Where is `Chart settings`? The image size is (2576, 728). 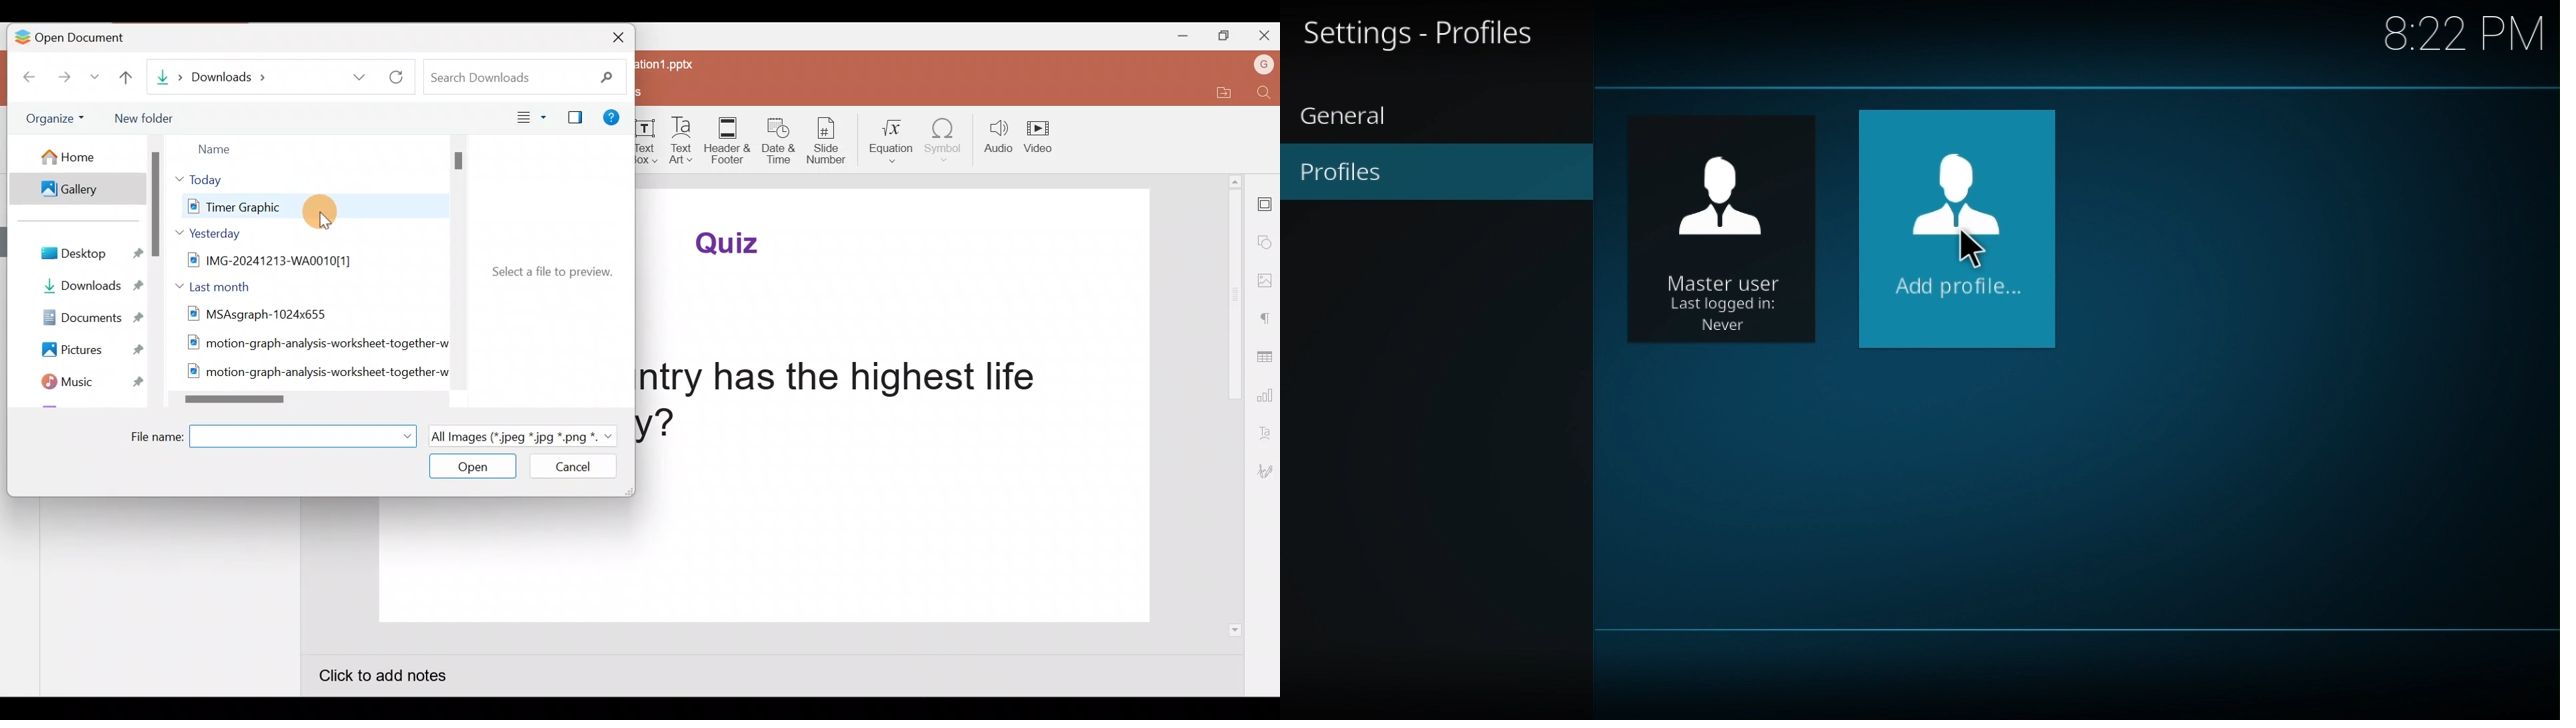
Chart settings is located at coordinates (1265, 395).